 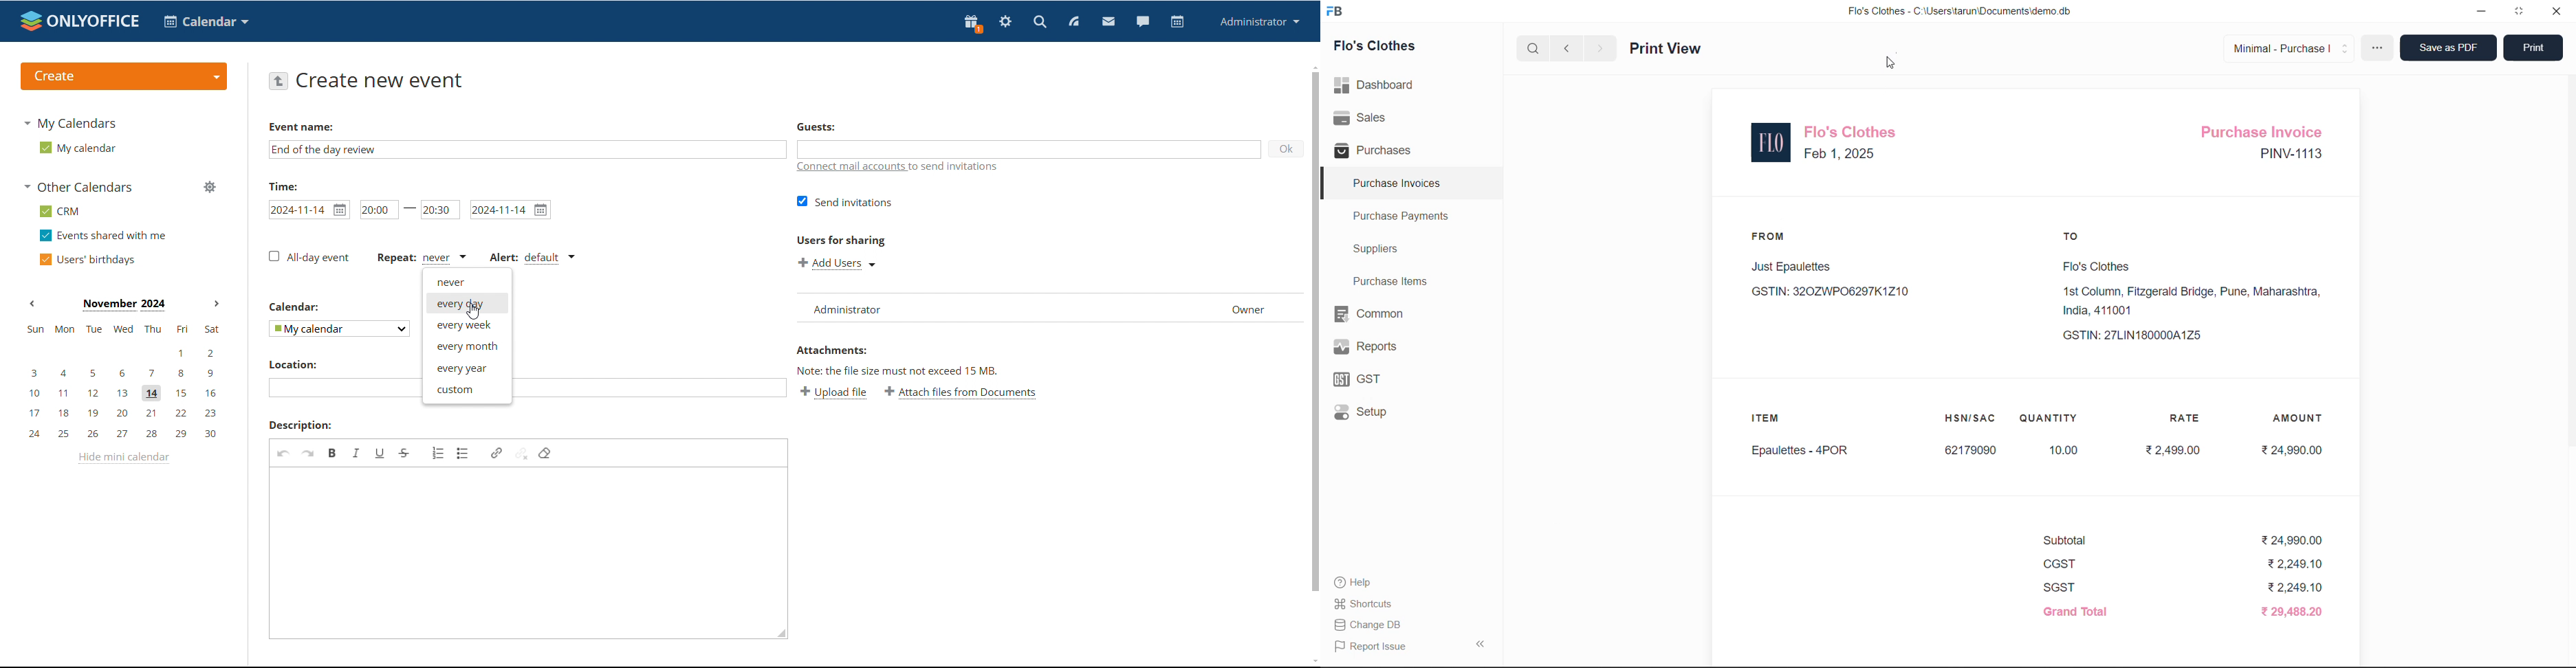 I want to click on close, so click(x=2556, y=14).